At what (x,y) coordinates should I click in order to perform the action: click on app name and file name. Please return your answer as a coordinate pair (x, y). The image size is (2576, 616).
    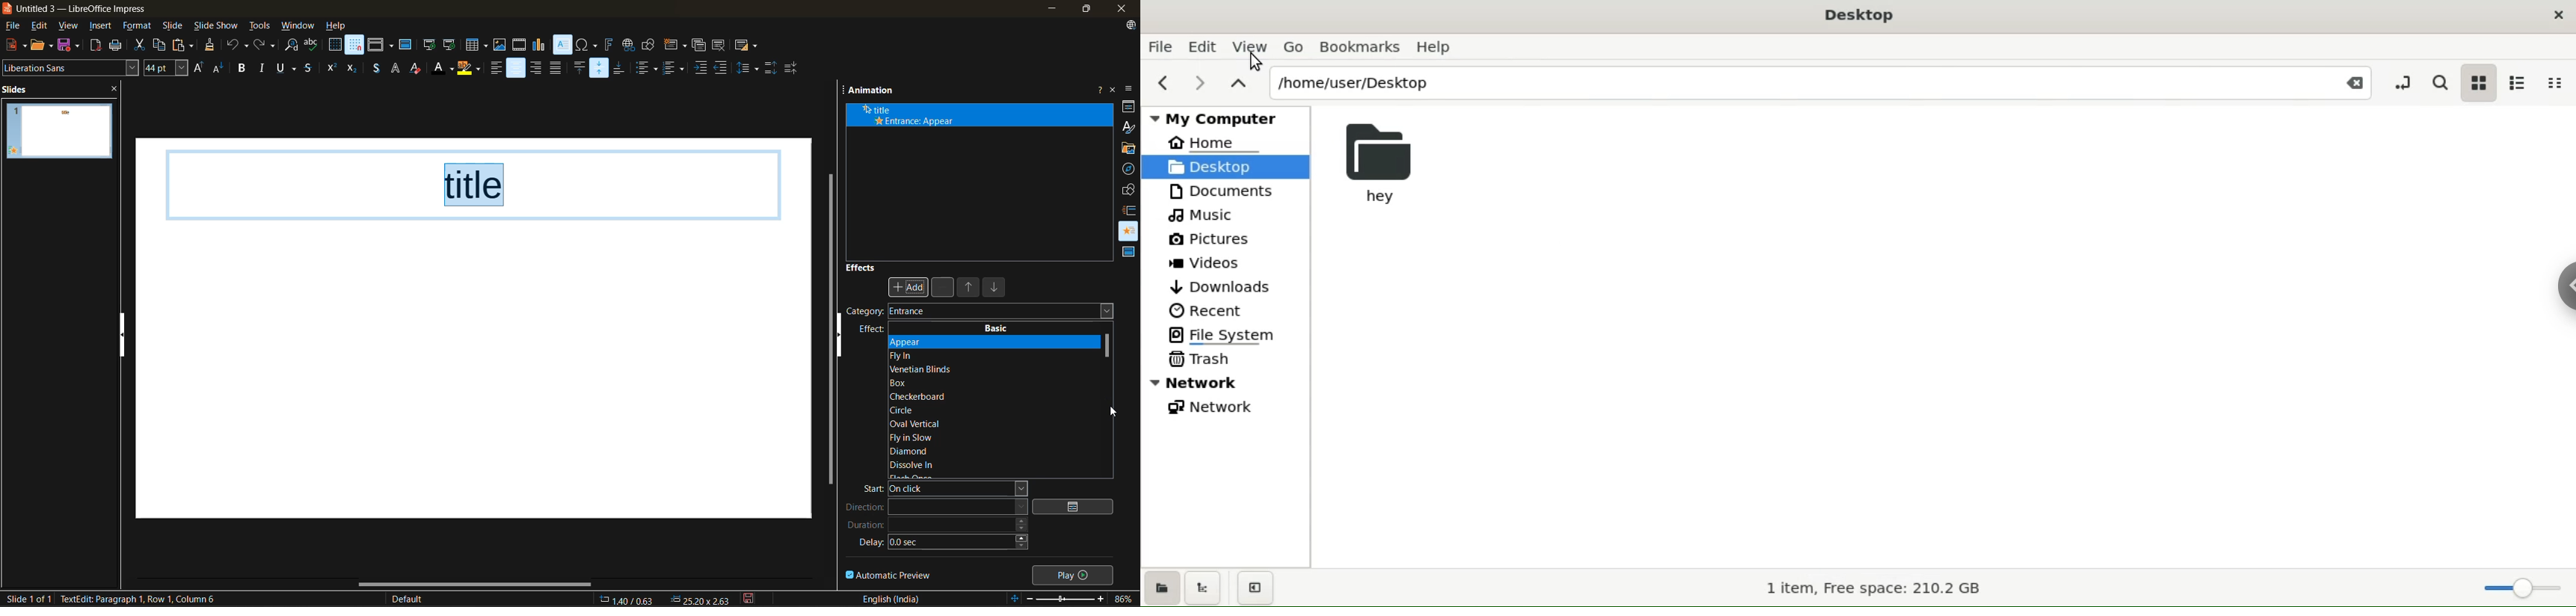
    Looking at the image, I should click on (82, 9).